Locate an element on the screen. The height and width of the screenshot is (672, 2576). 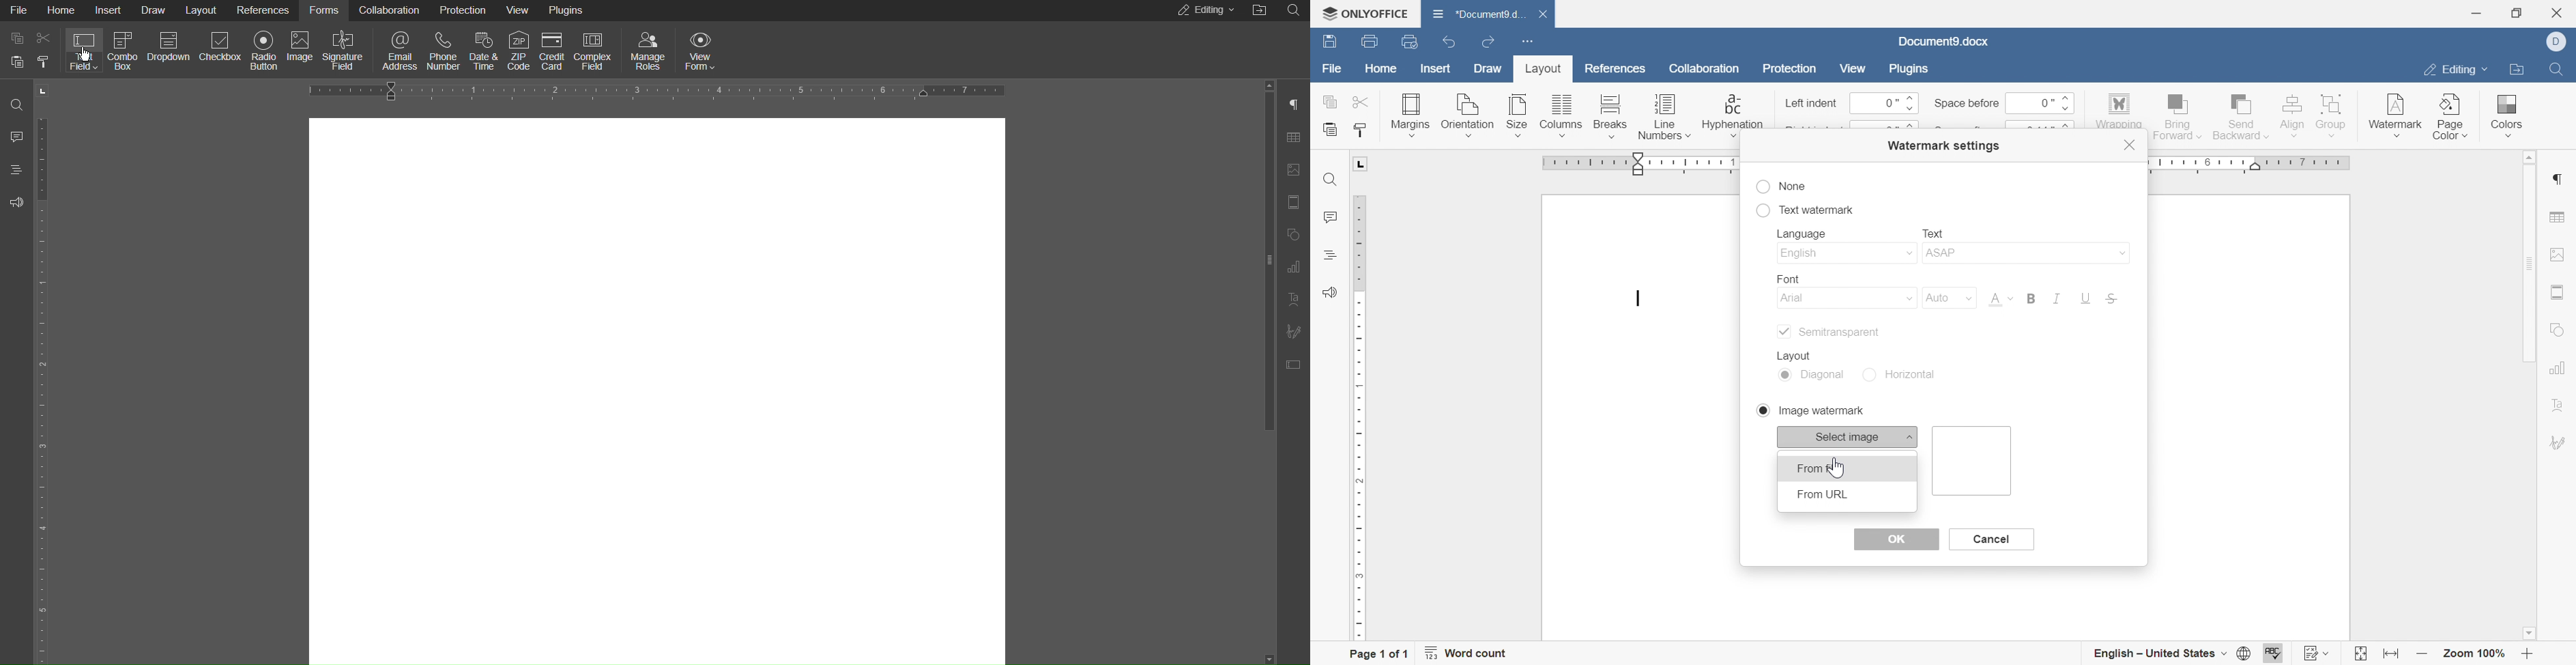
zoom in is located at coordinates (2527, 656).